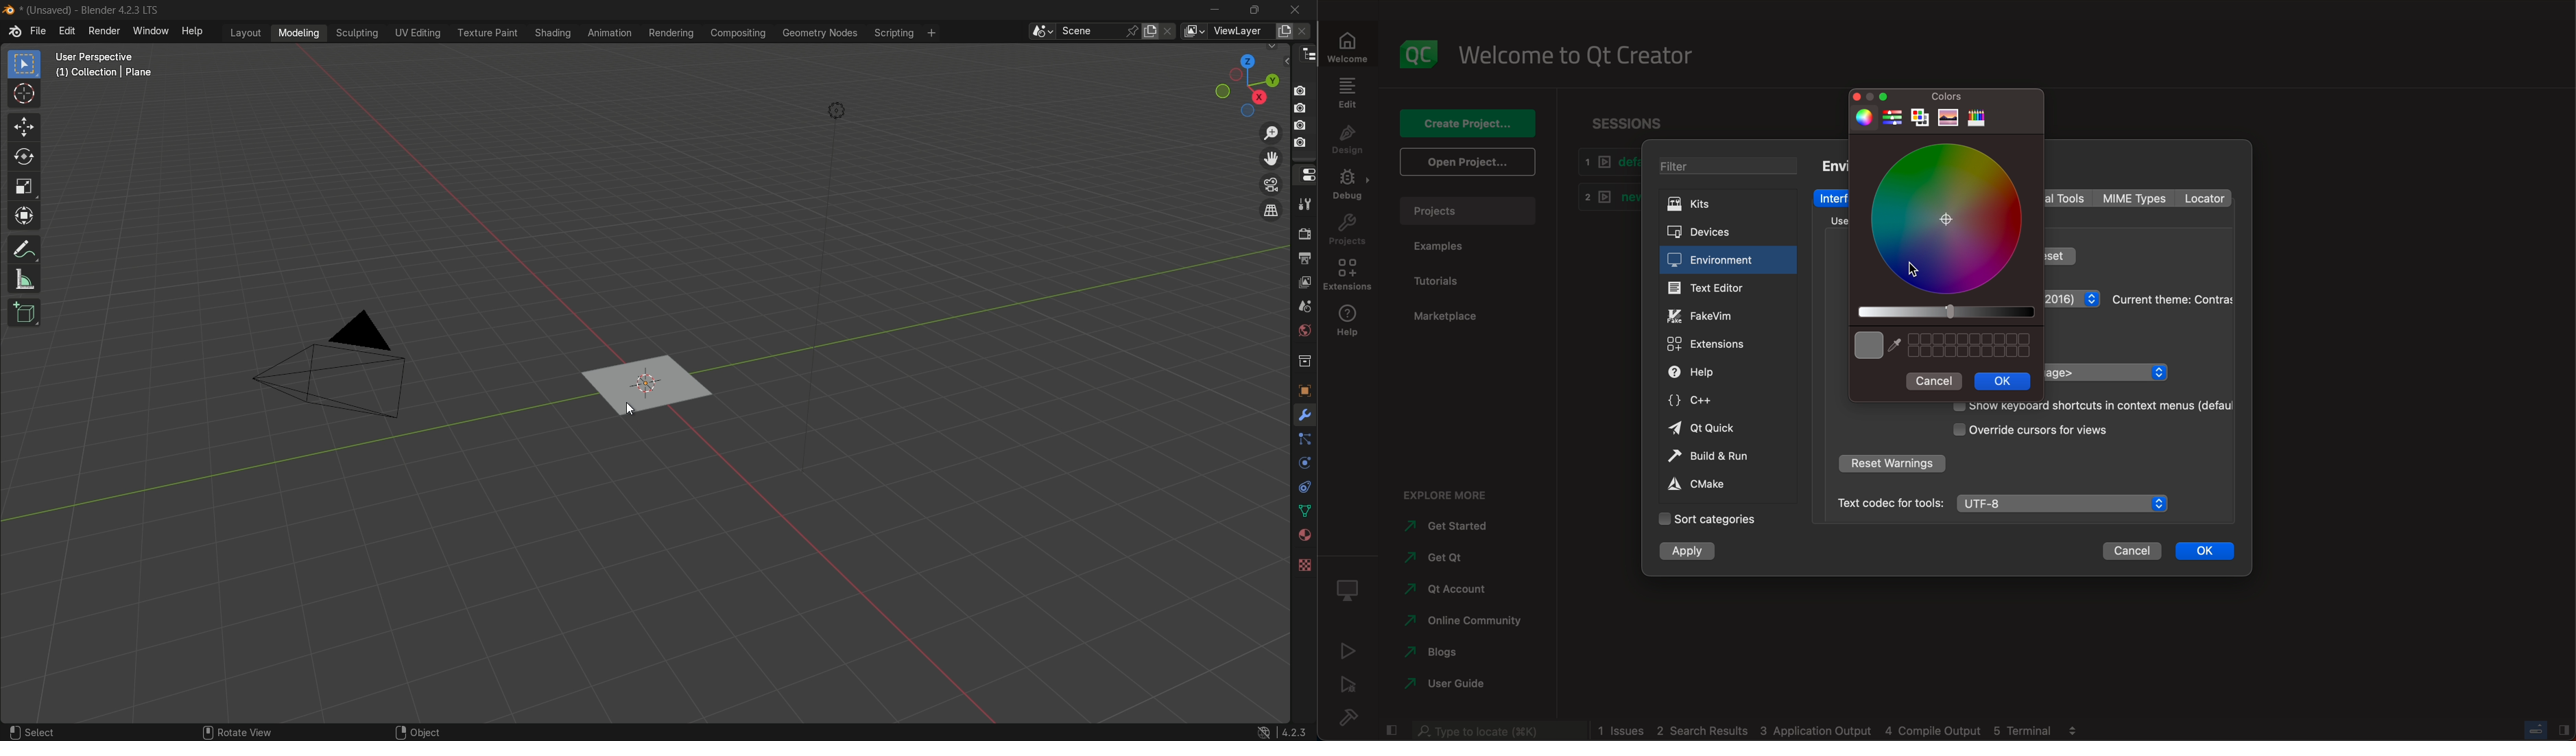 This screenshot has width=2576, height=756. Describe the element at coordinates (1350, 683) in the screenshot. I see `run debug` at that location.